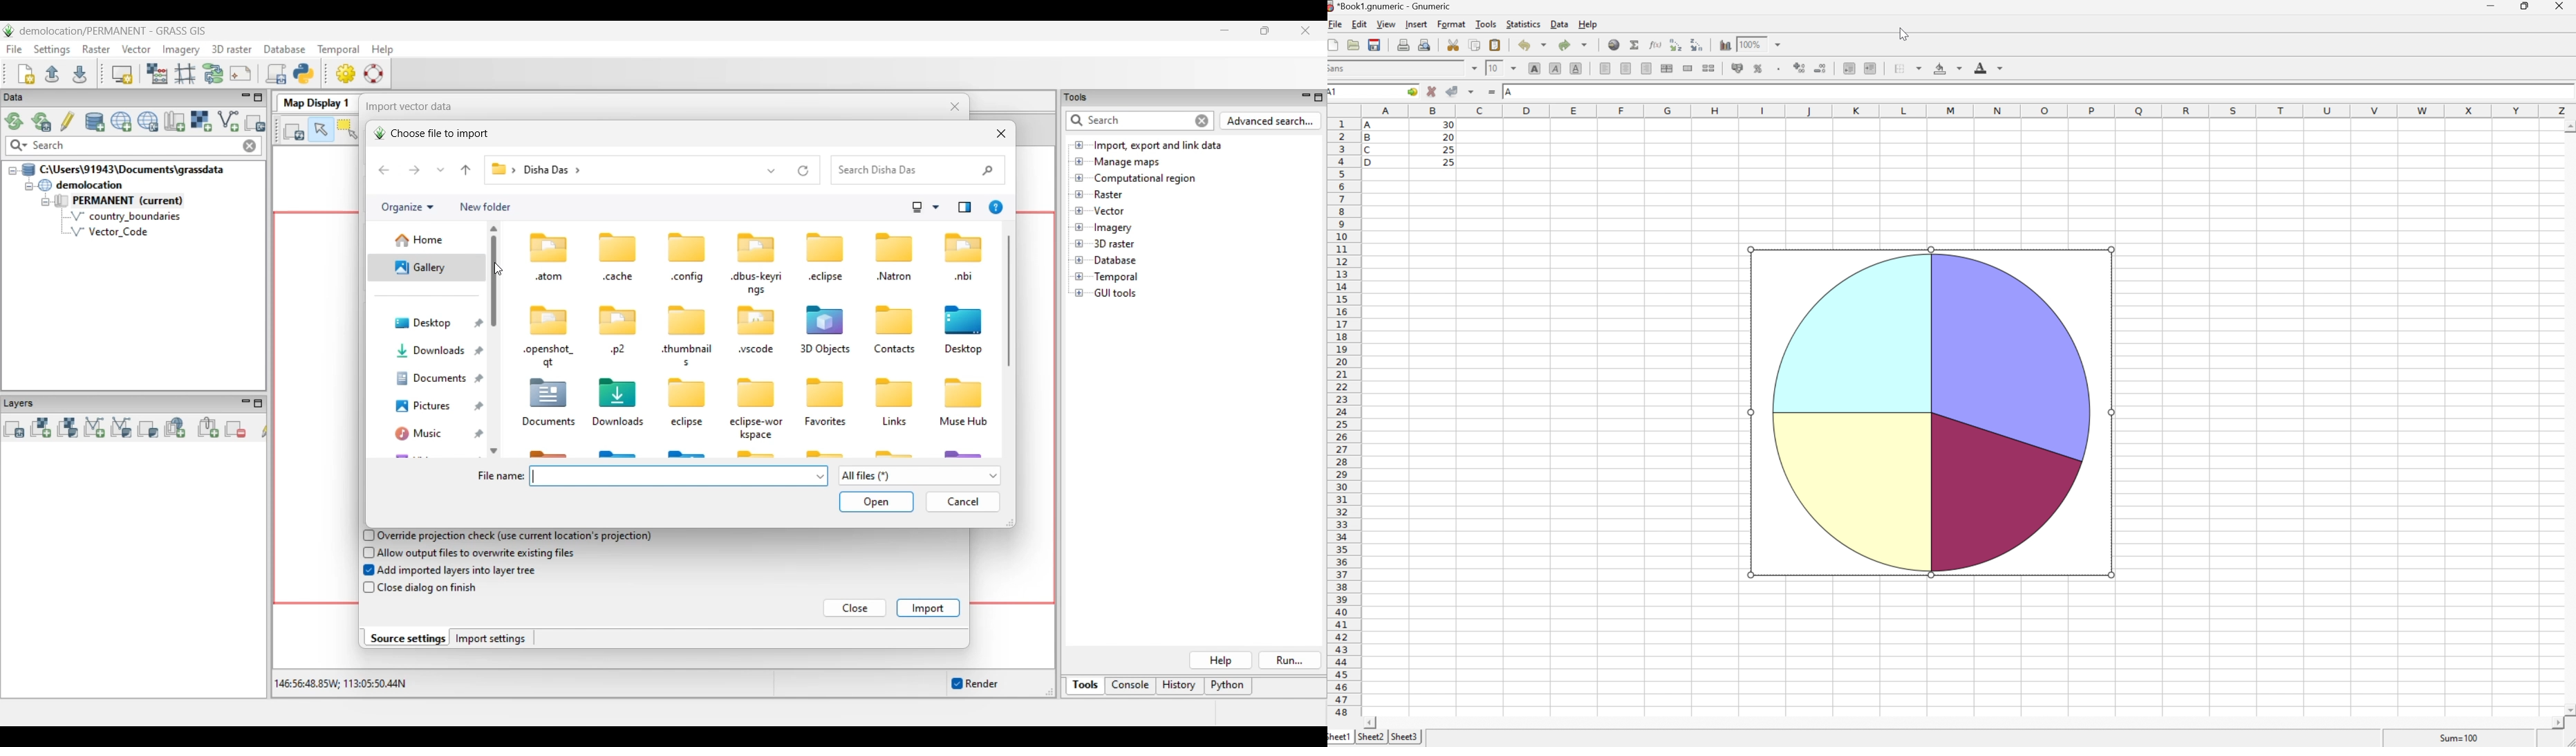 The height and width of the screenshot is (756, 2576). Describe the element at coordinates (1371, 139) in the screenshot. I see `B` at that location.